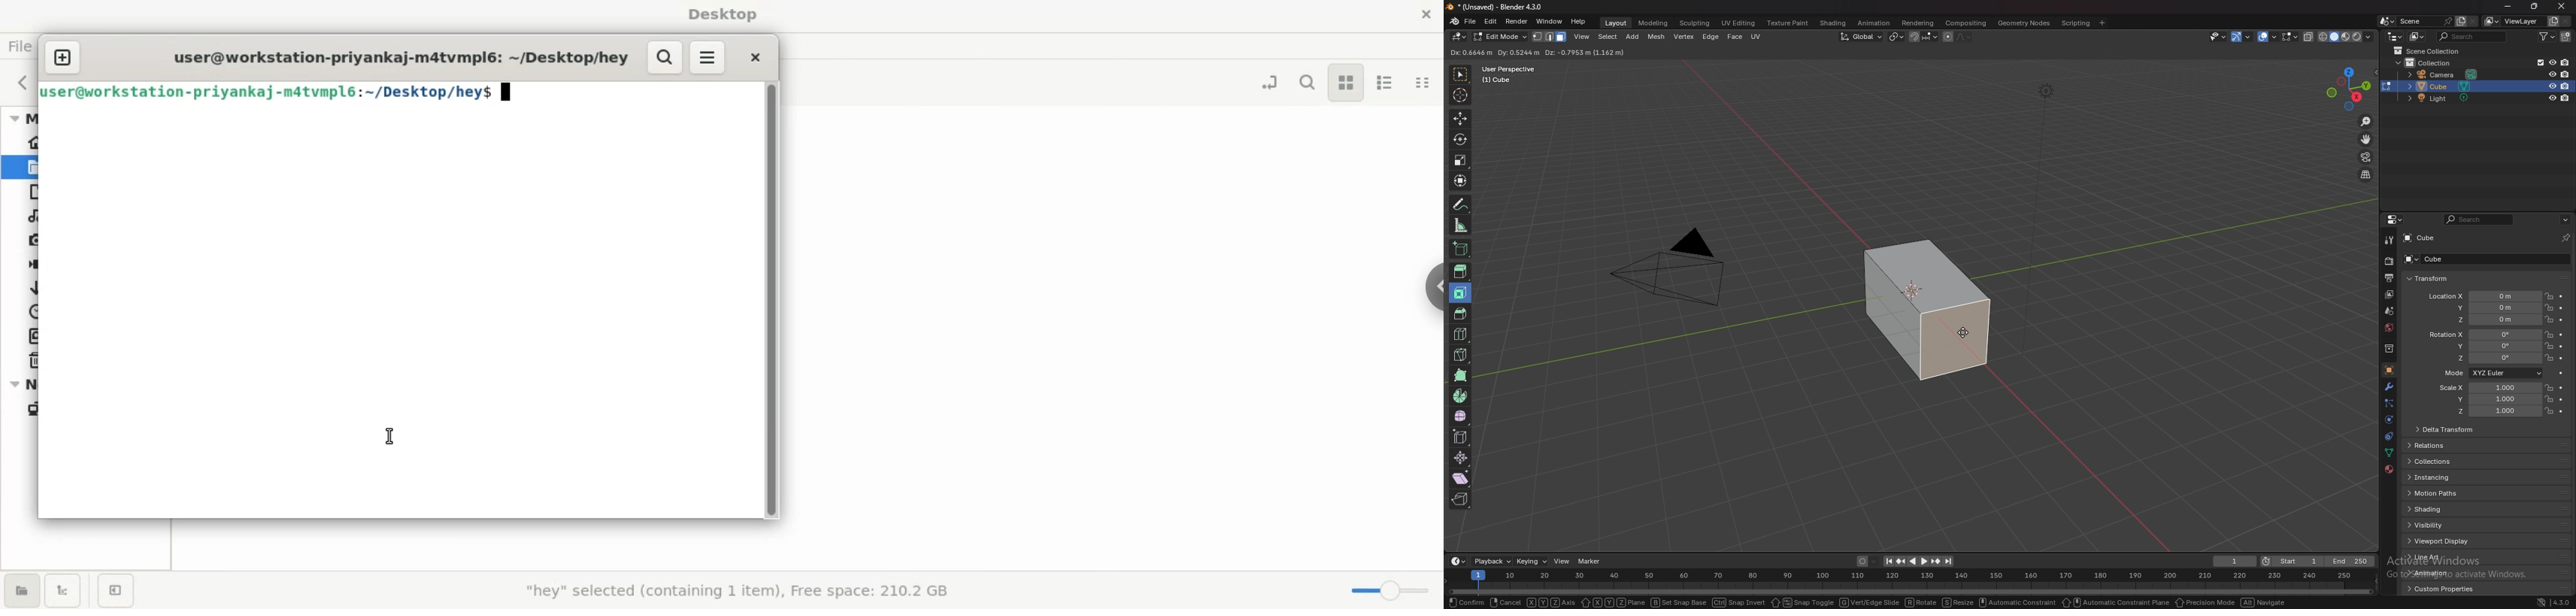 The width and height of the screenshot is (2576, 616). I want to click on physics, so click(2389, 420).